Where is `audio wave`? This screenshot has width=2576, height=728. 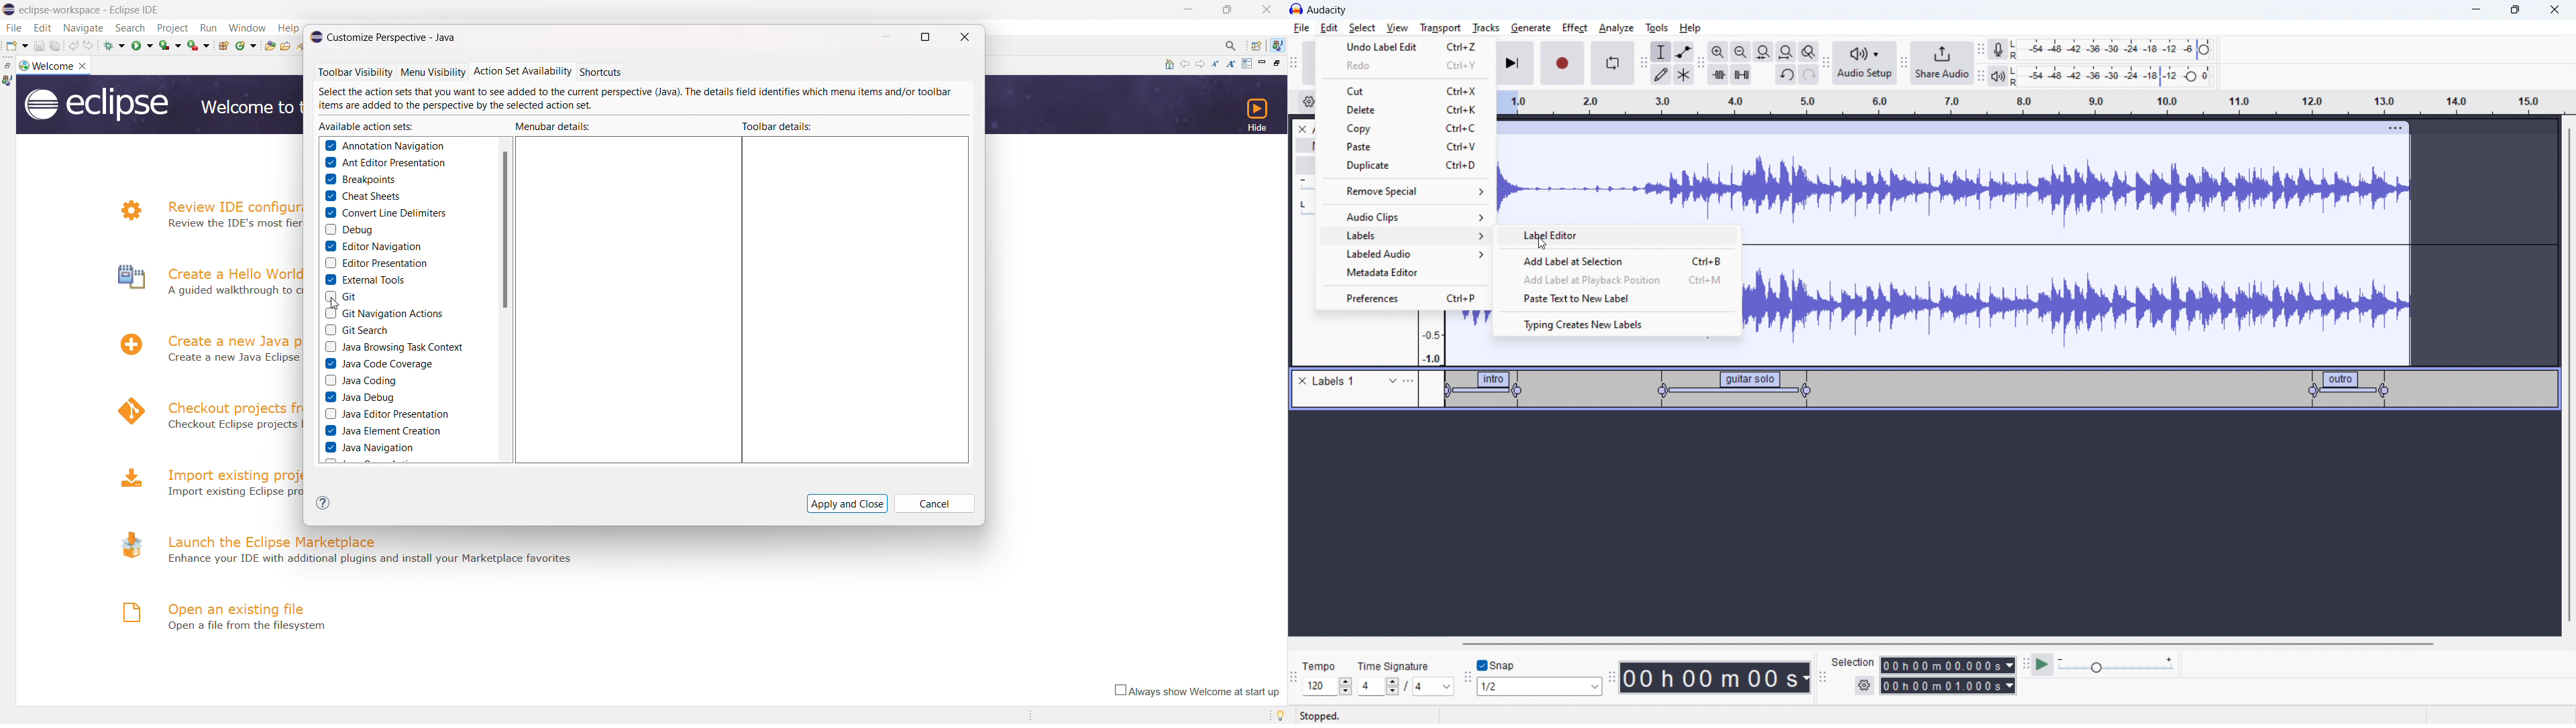
audio wave is located at coordinates (1953, 179).